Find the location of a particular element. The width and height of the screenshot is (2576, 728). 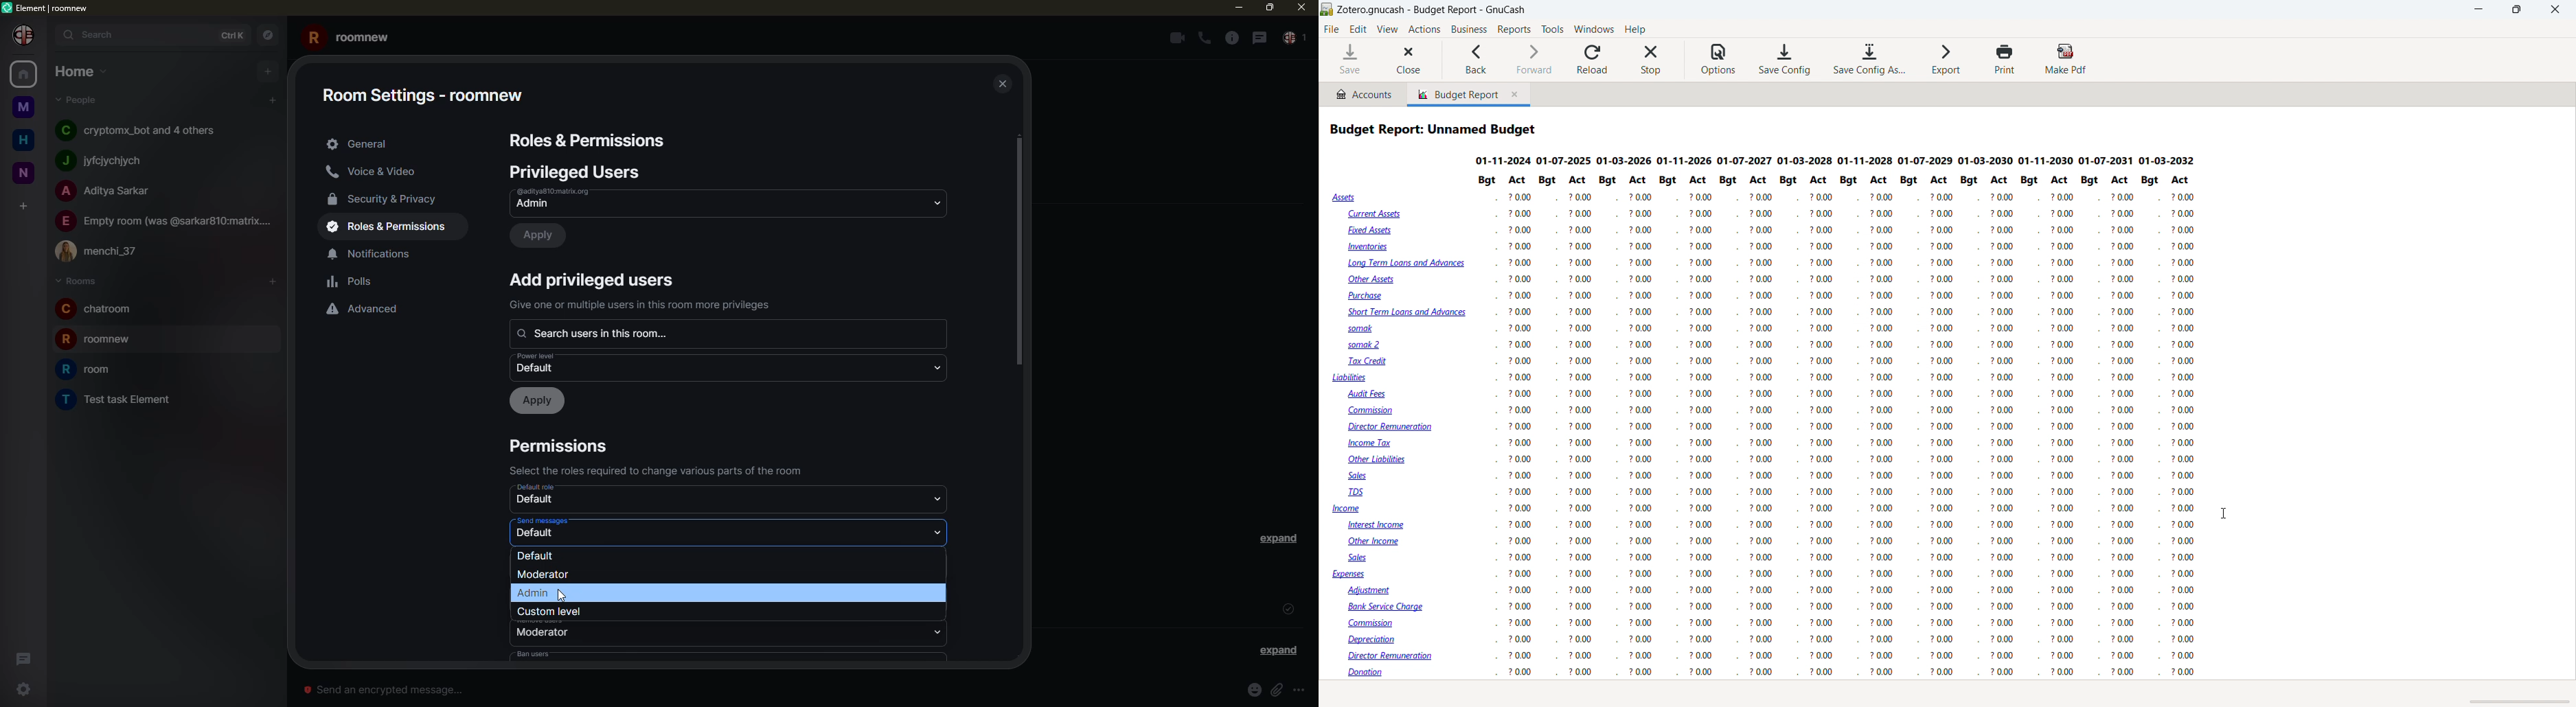

expand is located at coordinates (1281, 538).